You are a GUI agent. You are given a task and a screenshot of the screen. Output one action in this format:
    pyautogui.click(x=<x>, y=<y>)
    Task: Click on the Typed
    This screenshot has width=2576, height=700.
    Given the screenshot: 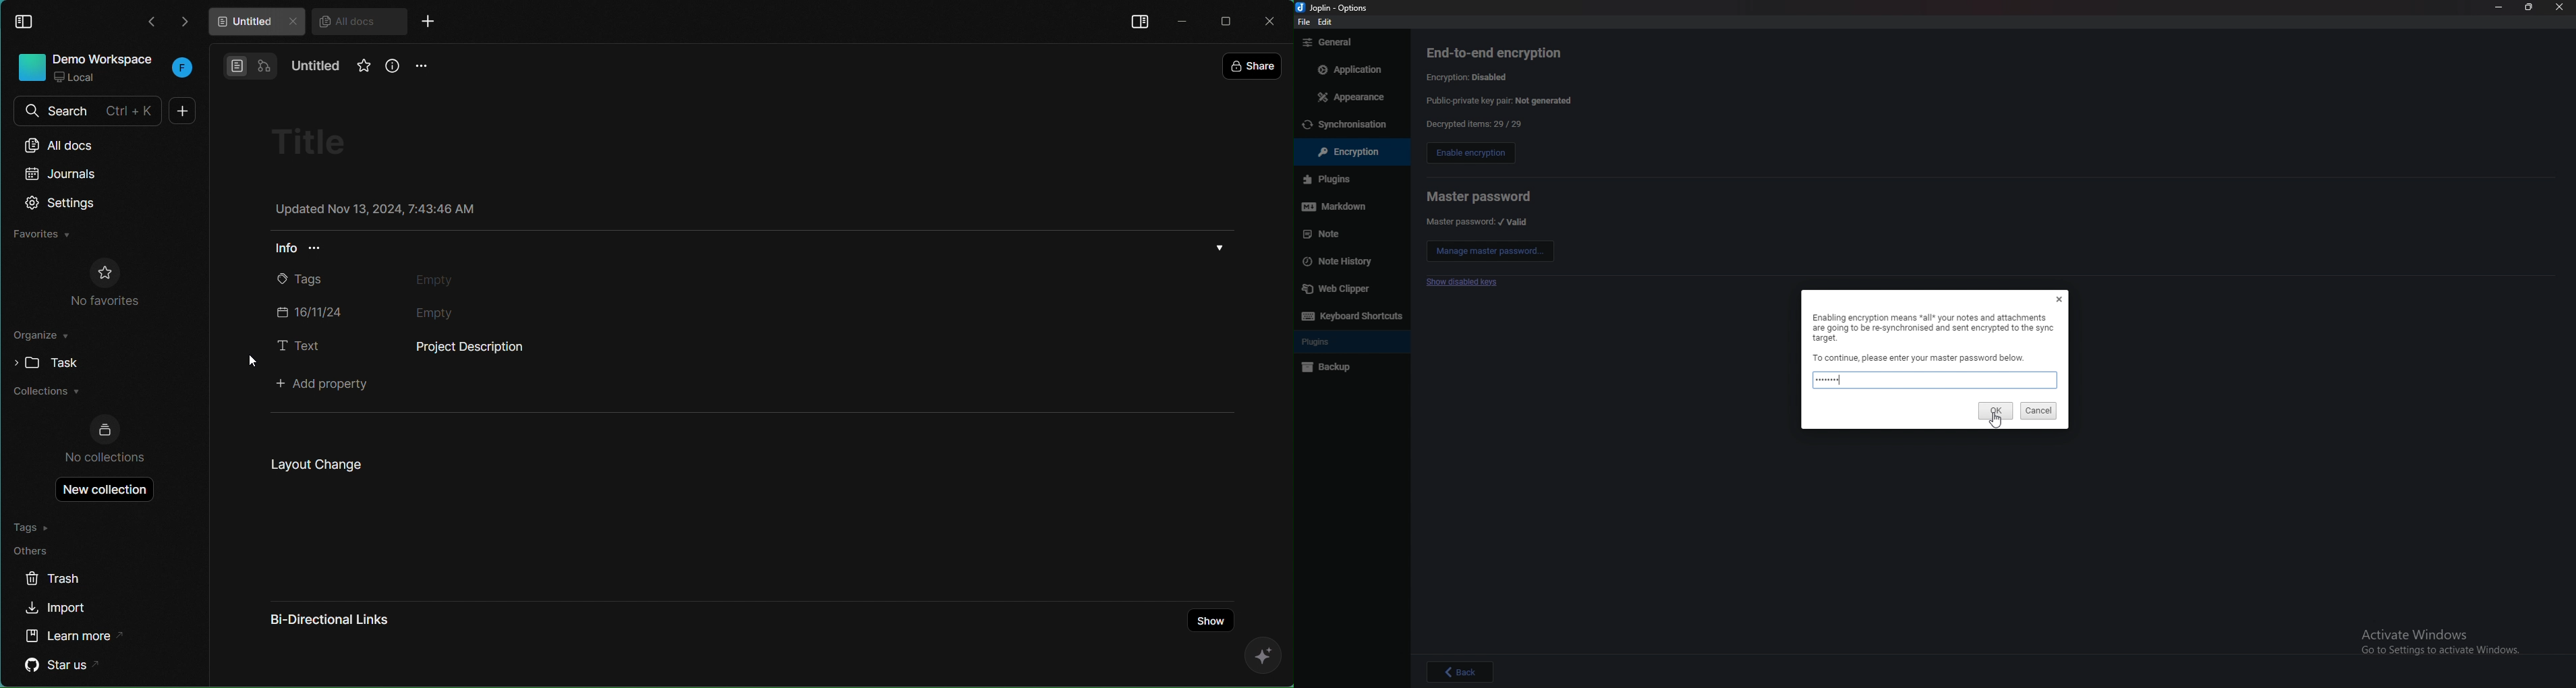 What is the action you would take?
    pyautogui.click(x=486, y=348)
    